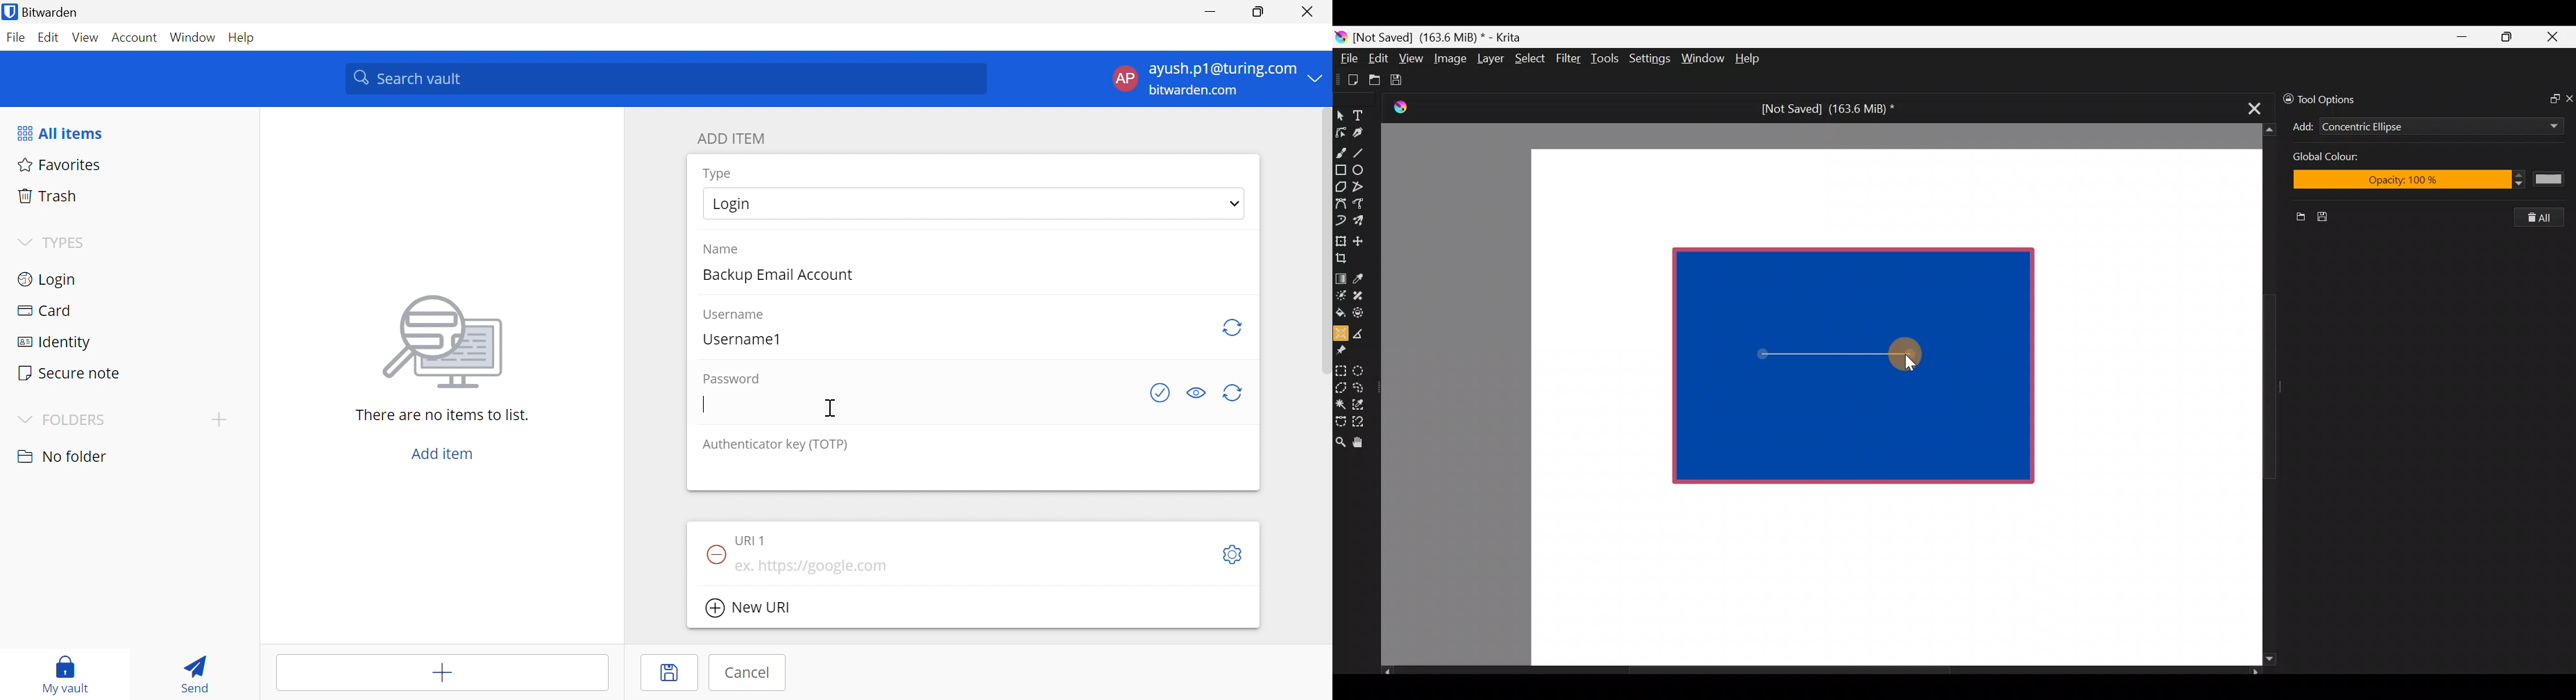 The width and height of the screenshot is (2576, 700). What do you see at coordinates (2260, 395) in the screenshot?
I see `Scroll bar` at bounding box center [2260, 395].